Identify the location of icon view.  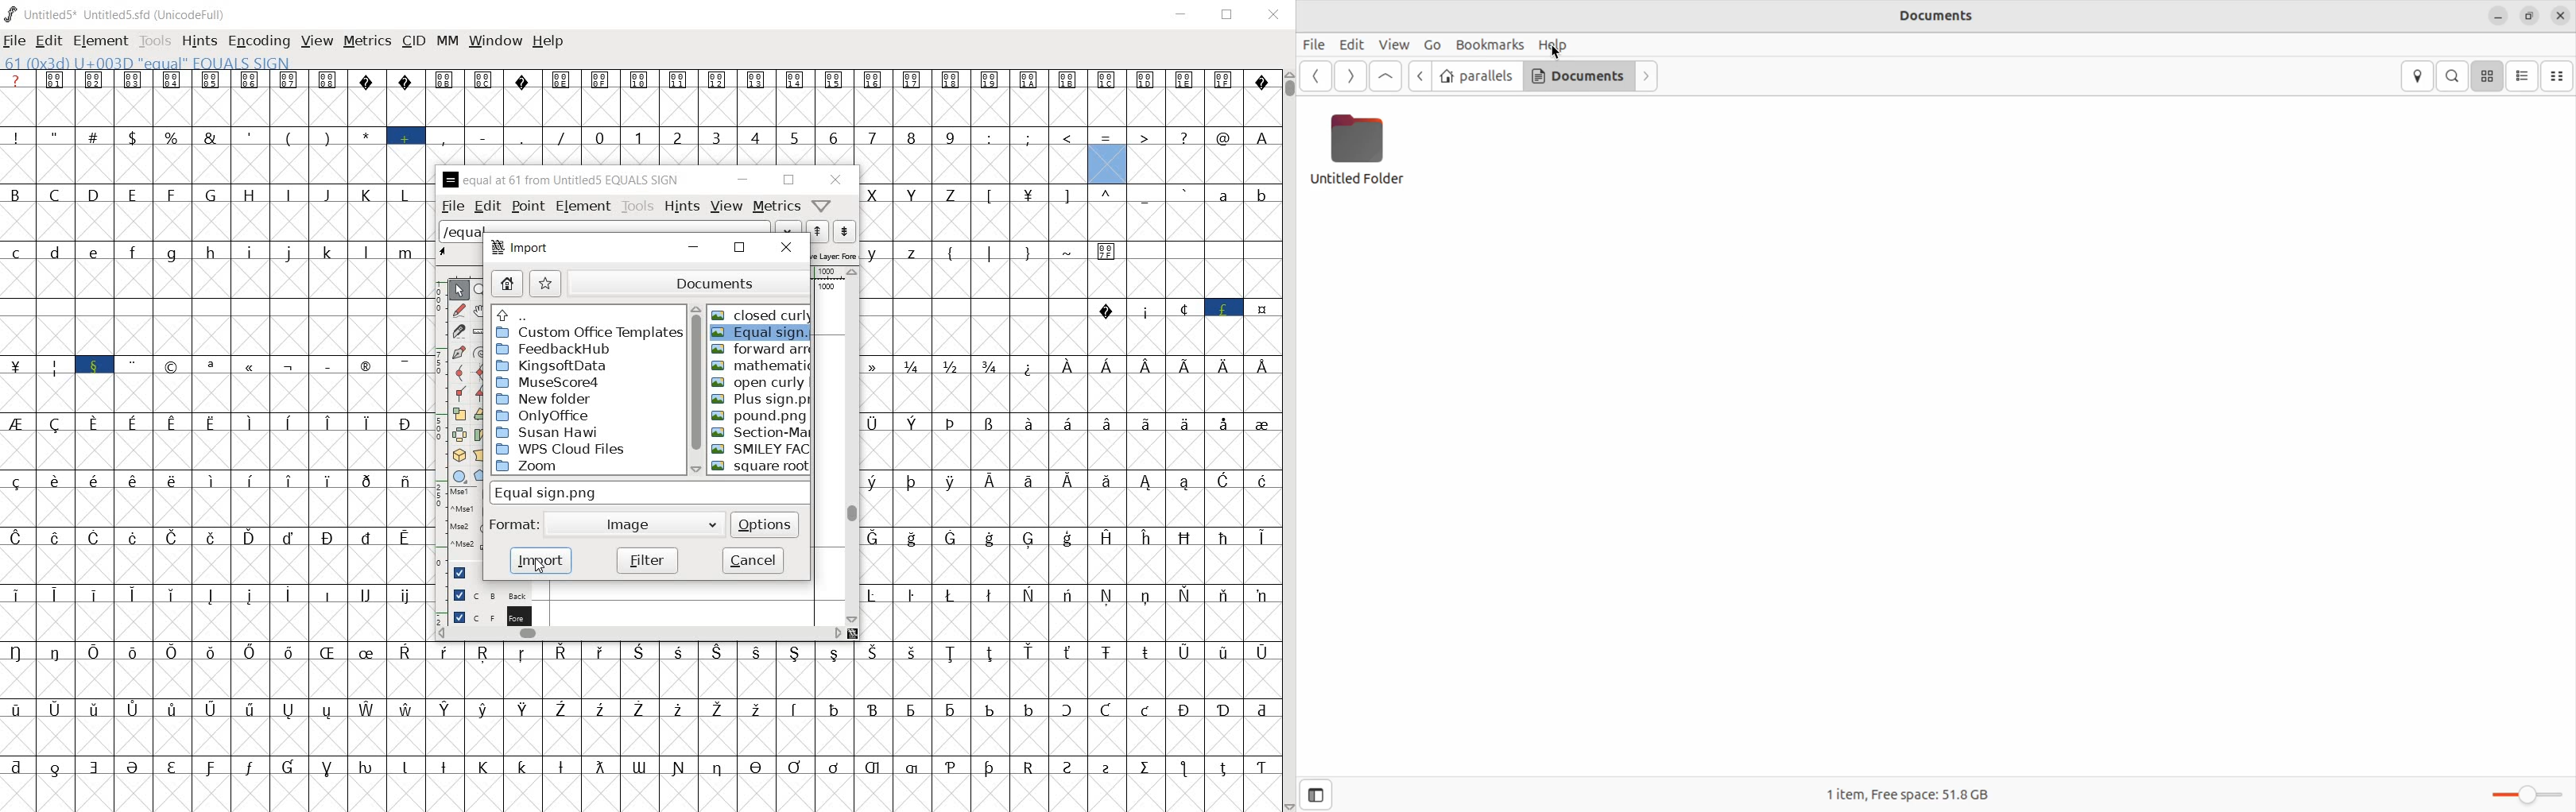
(2488, 76).